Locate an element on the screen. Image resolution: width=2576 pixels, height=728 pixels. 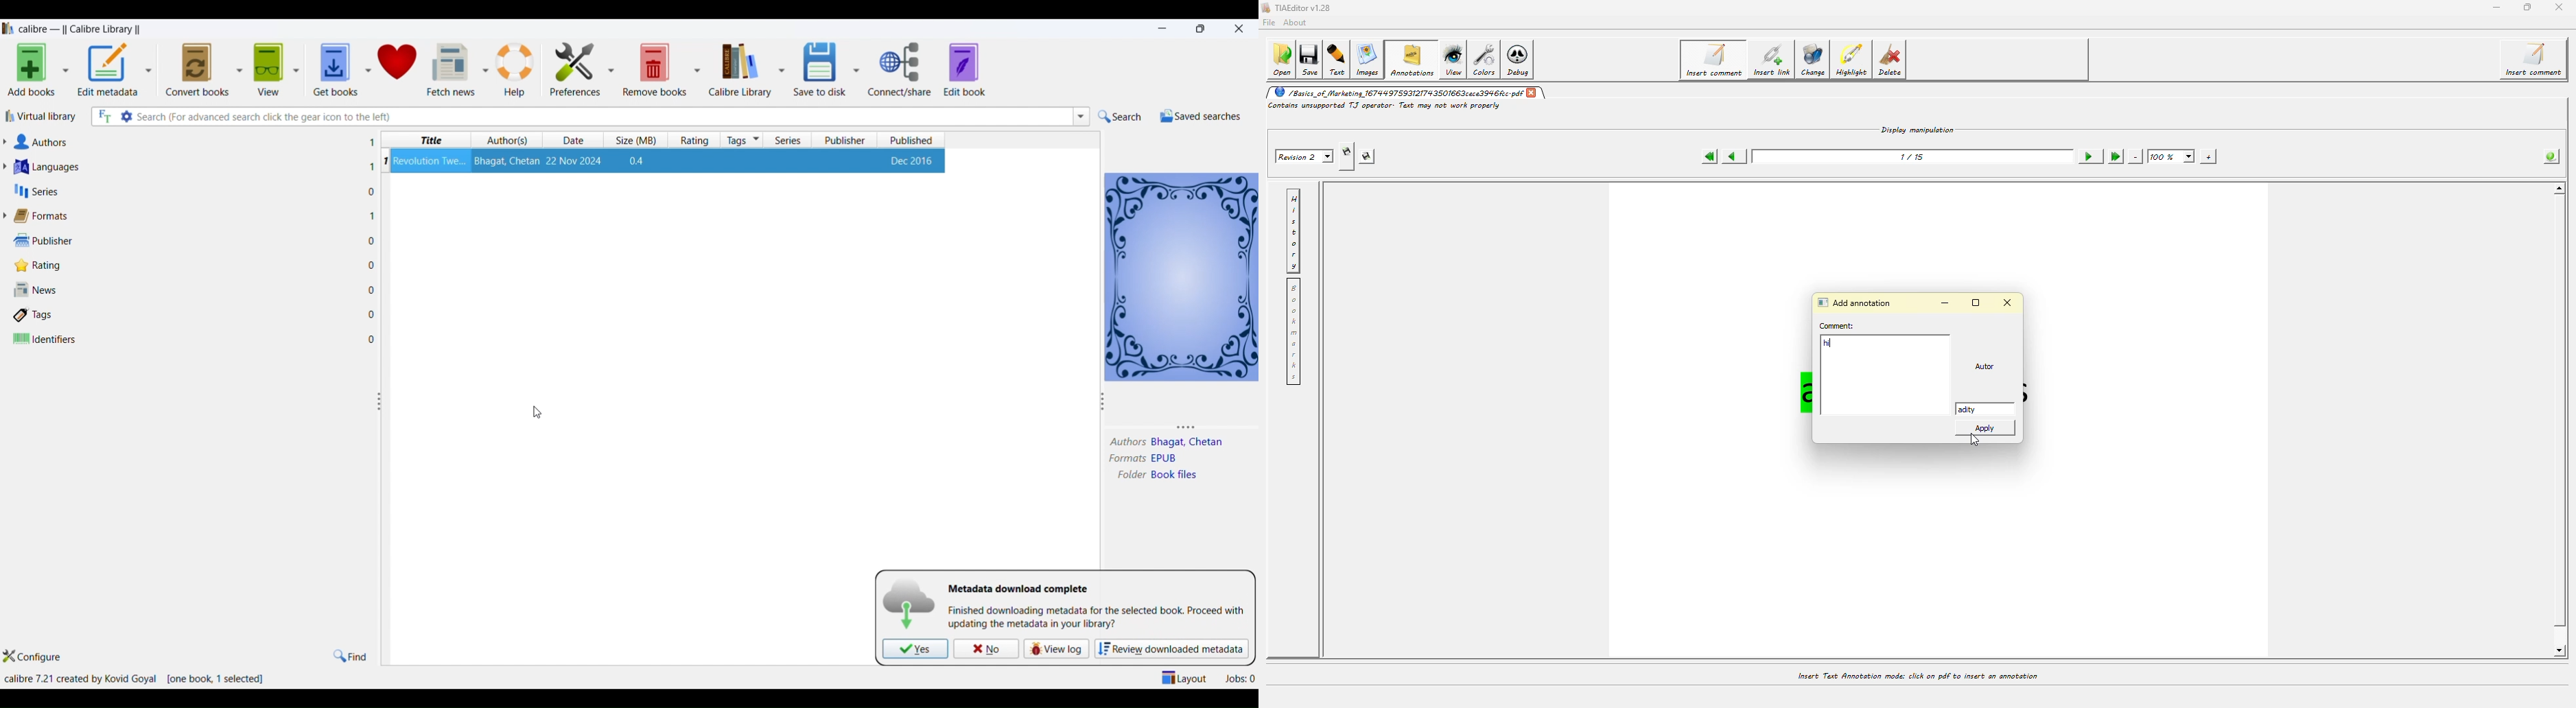
yes for updating metadata is located at coordinates (915, 649).